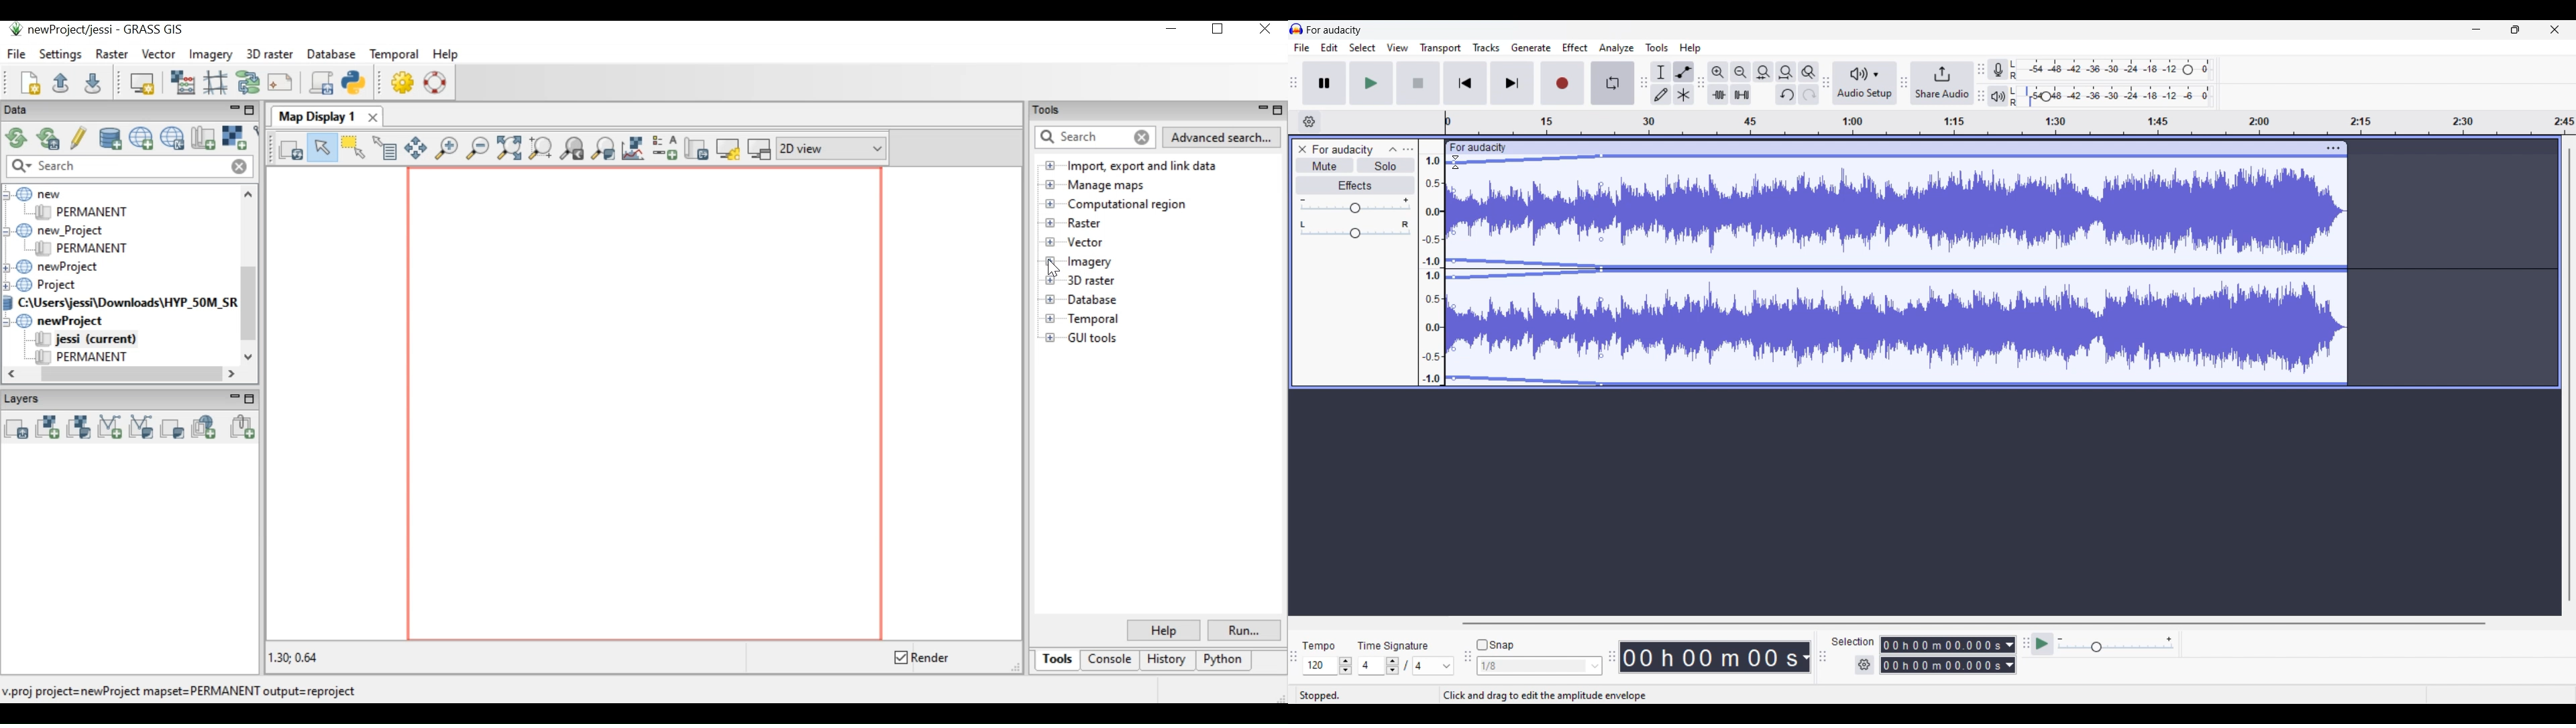 The height and width of the screenshot is (728, 2576). Describe the element at coordinates (2570, 375) in the screenshot. I see `Vertical slide bar` at that location.